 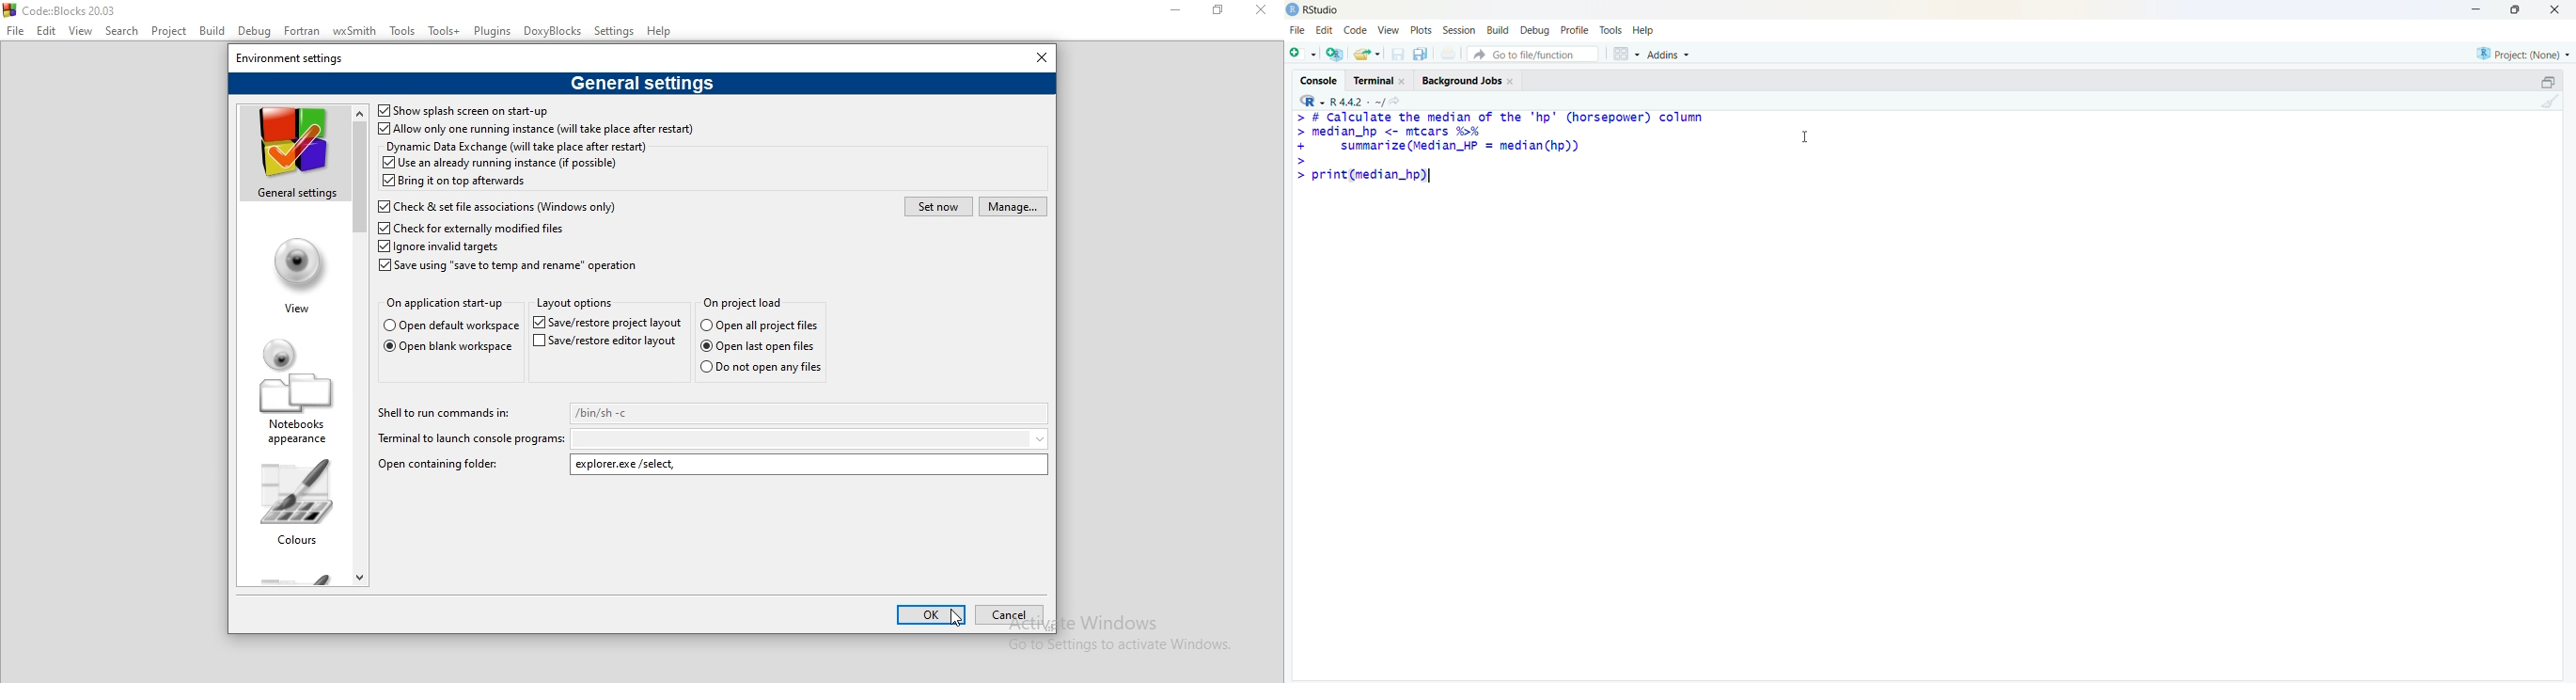 I want to click on Plugins, so click(x=493, y=30).